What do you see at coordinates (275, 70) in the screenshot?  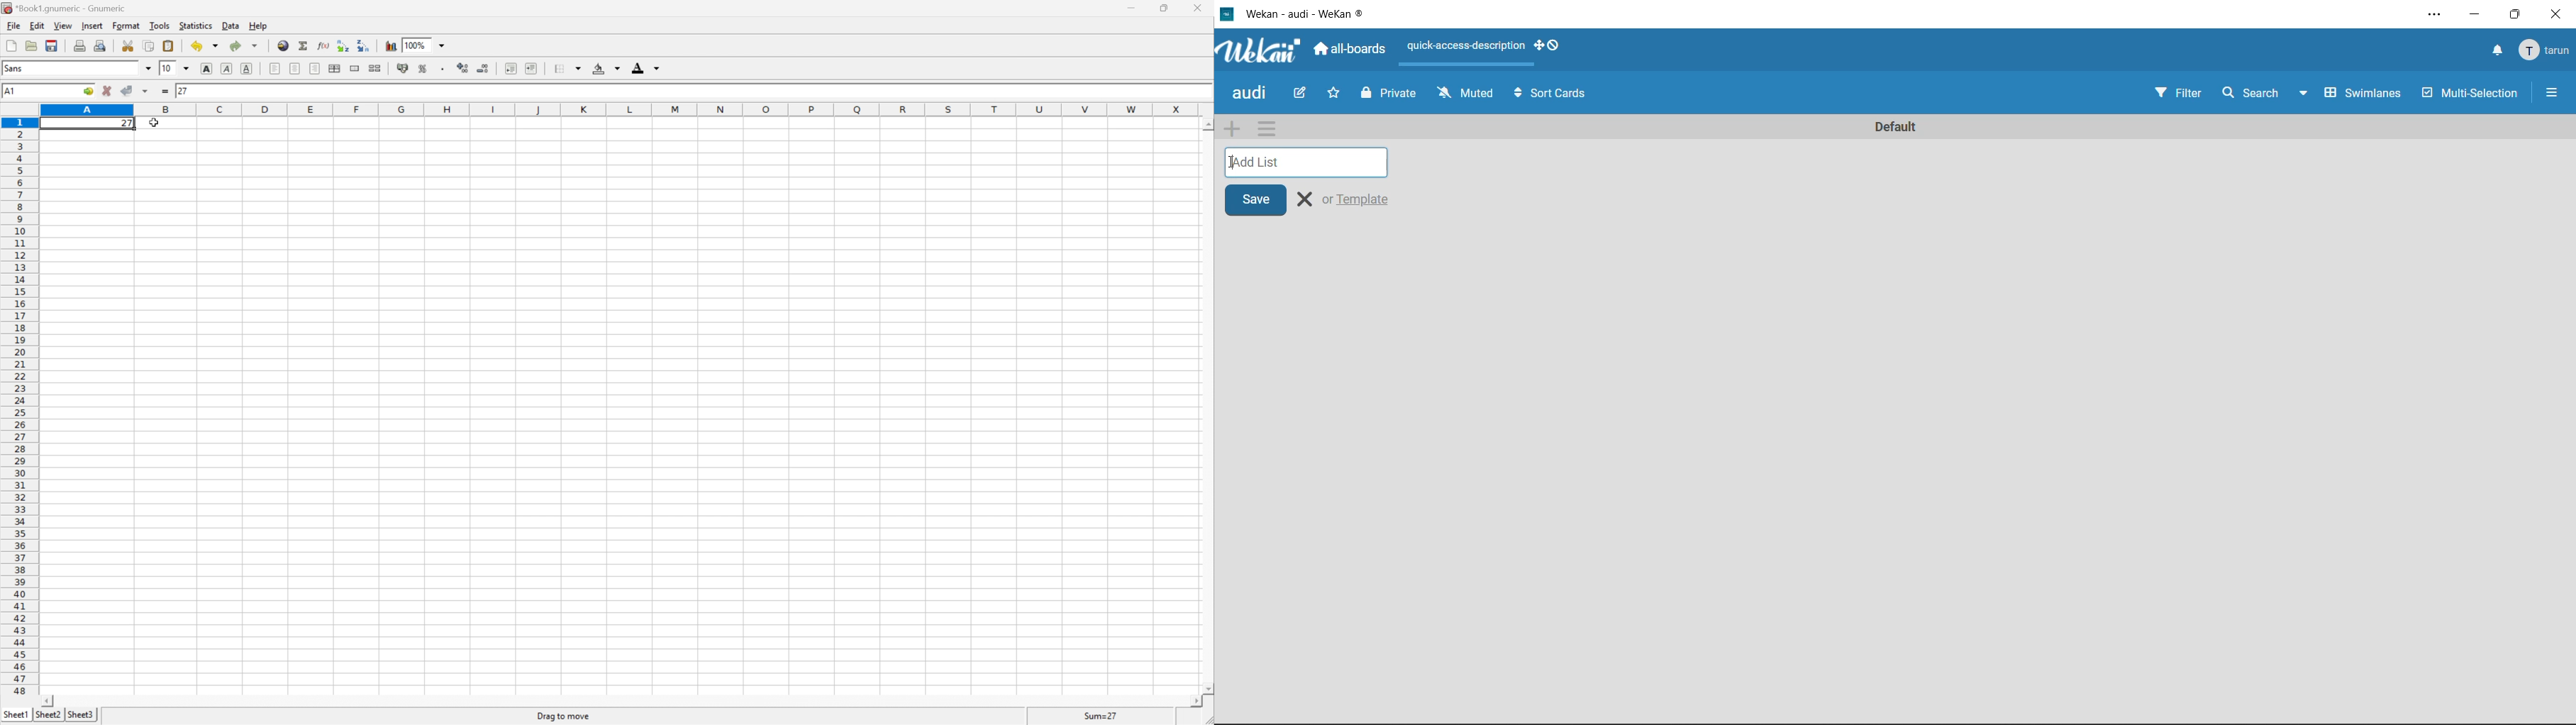 I see `Align Left` at bounding box center [275, 70].